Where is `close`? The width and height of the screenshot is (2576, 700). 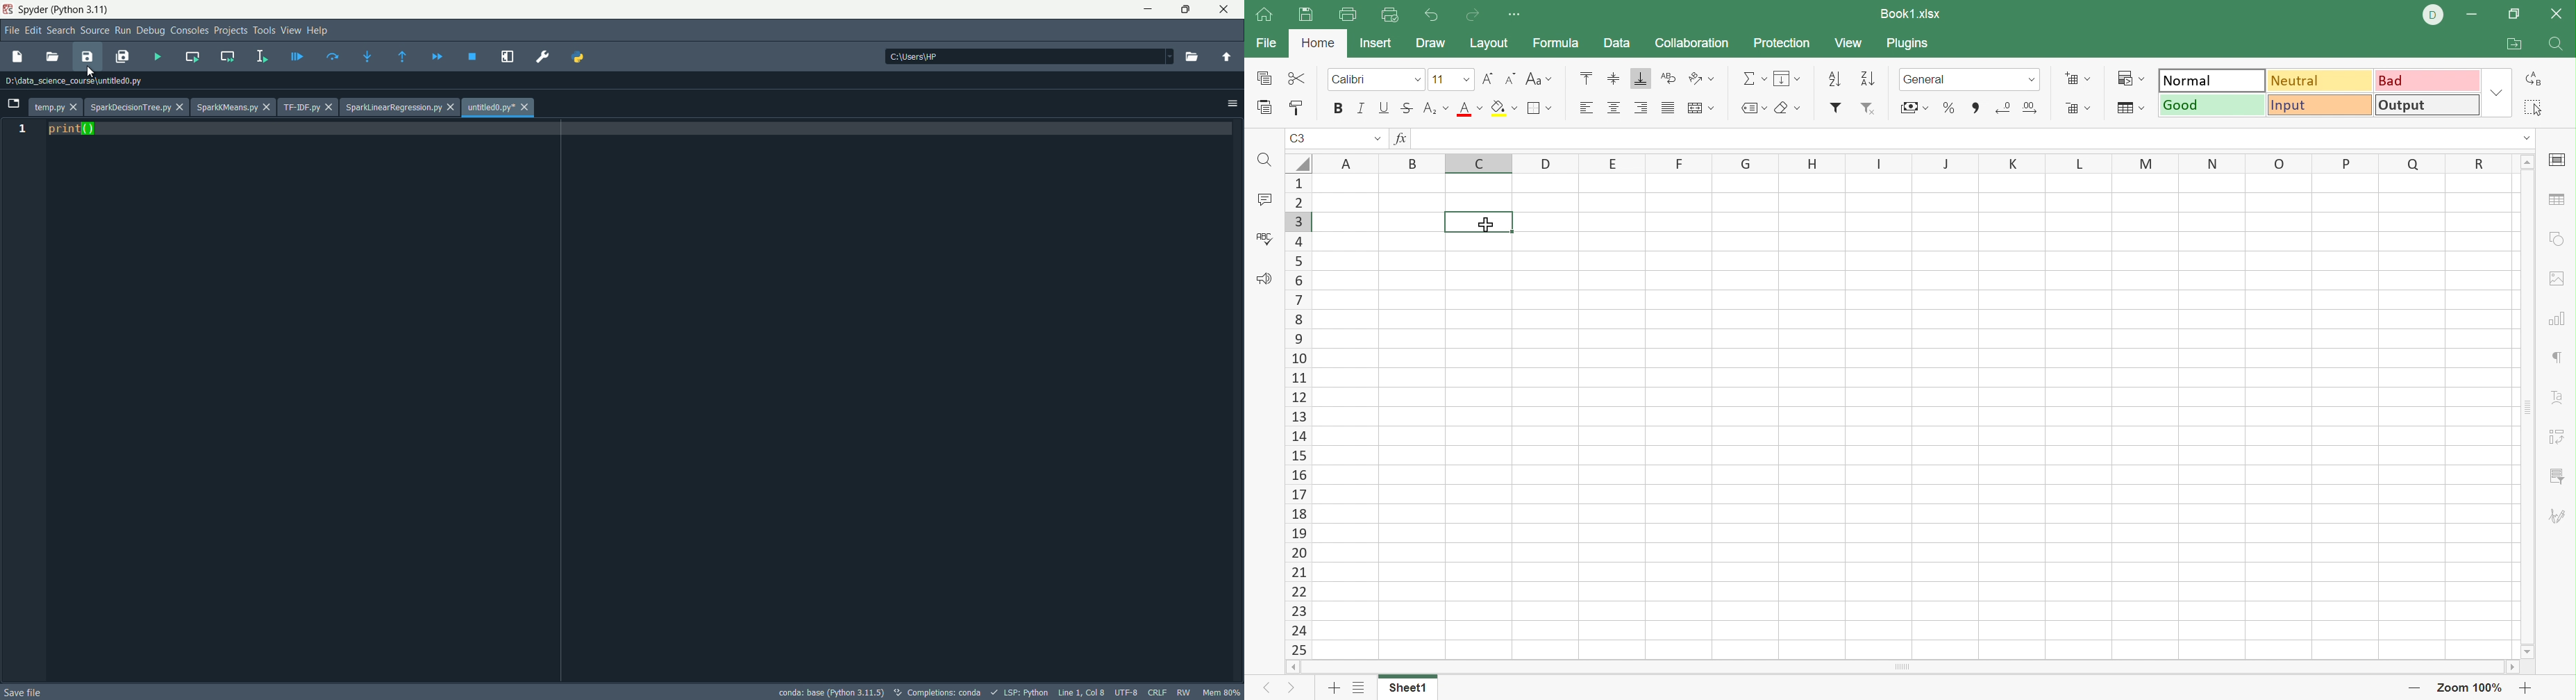 close is located at coordinates (271, 108).